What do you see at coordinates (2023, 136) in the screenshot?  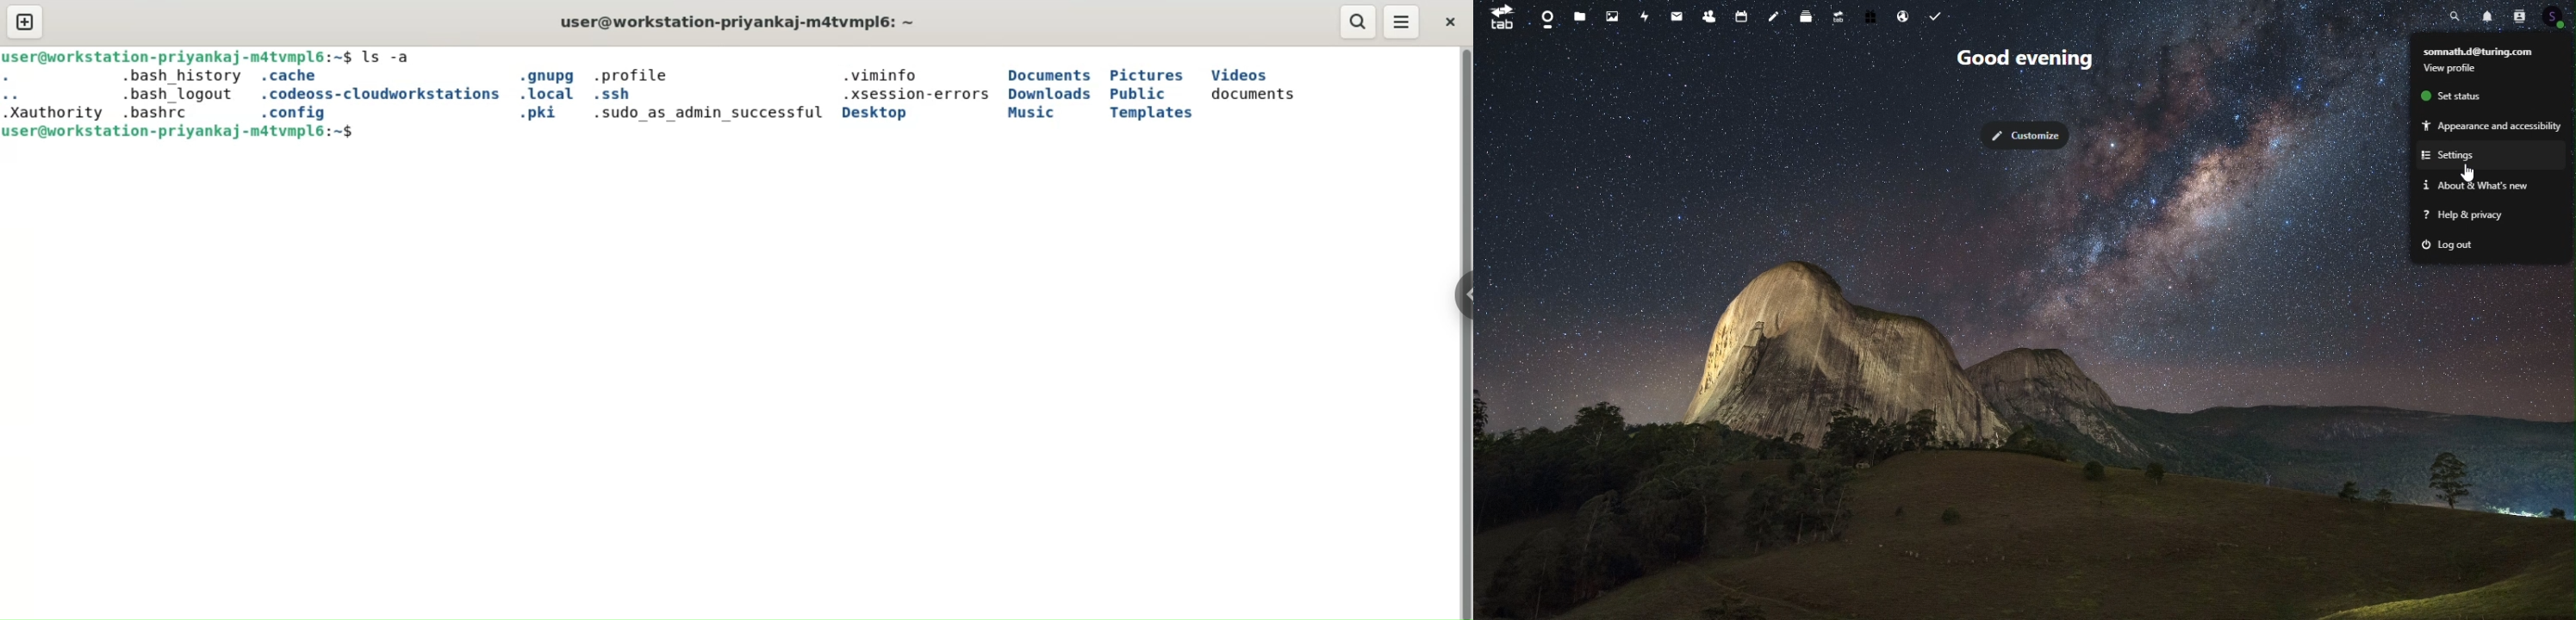 I see `customize` at bounding box center [2023, 136].